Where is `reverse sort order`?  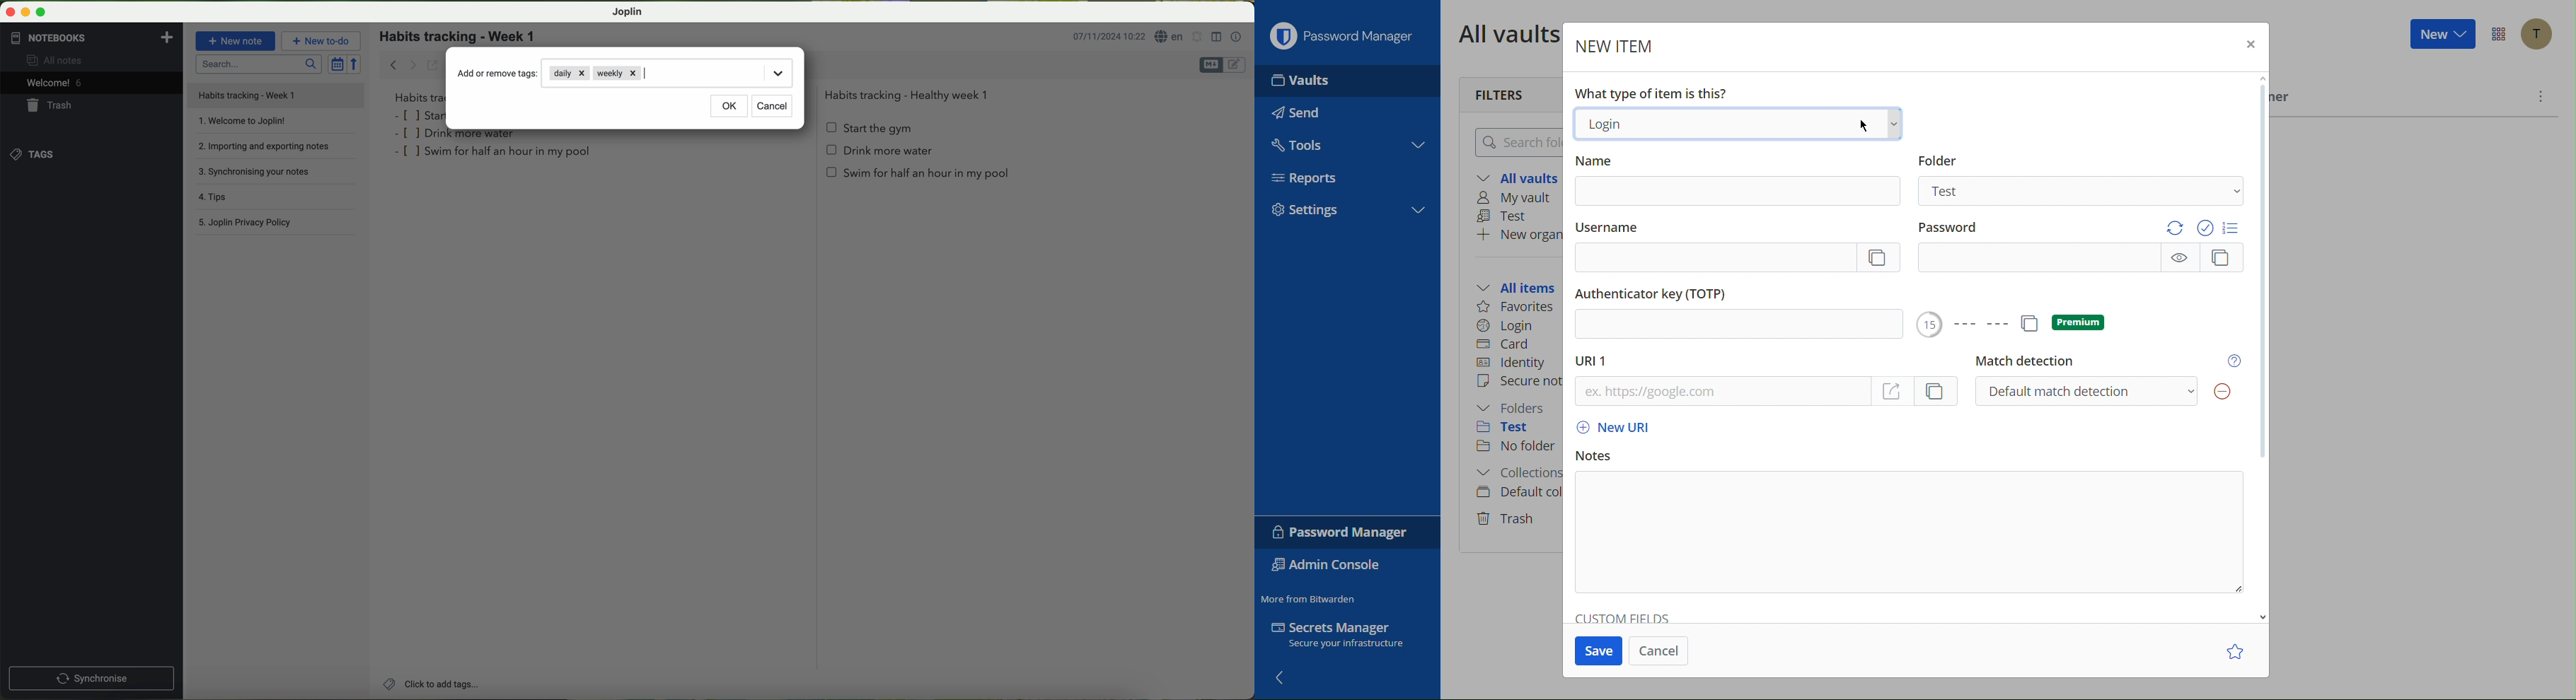 reverse sort order is located at coordinates (355, 63).